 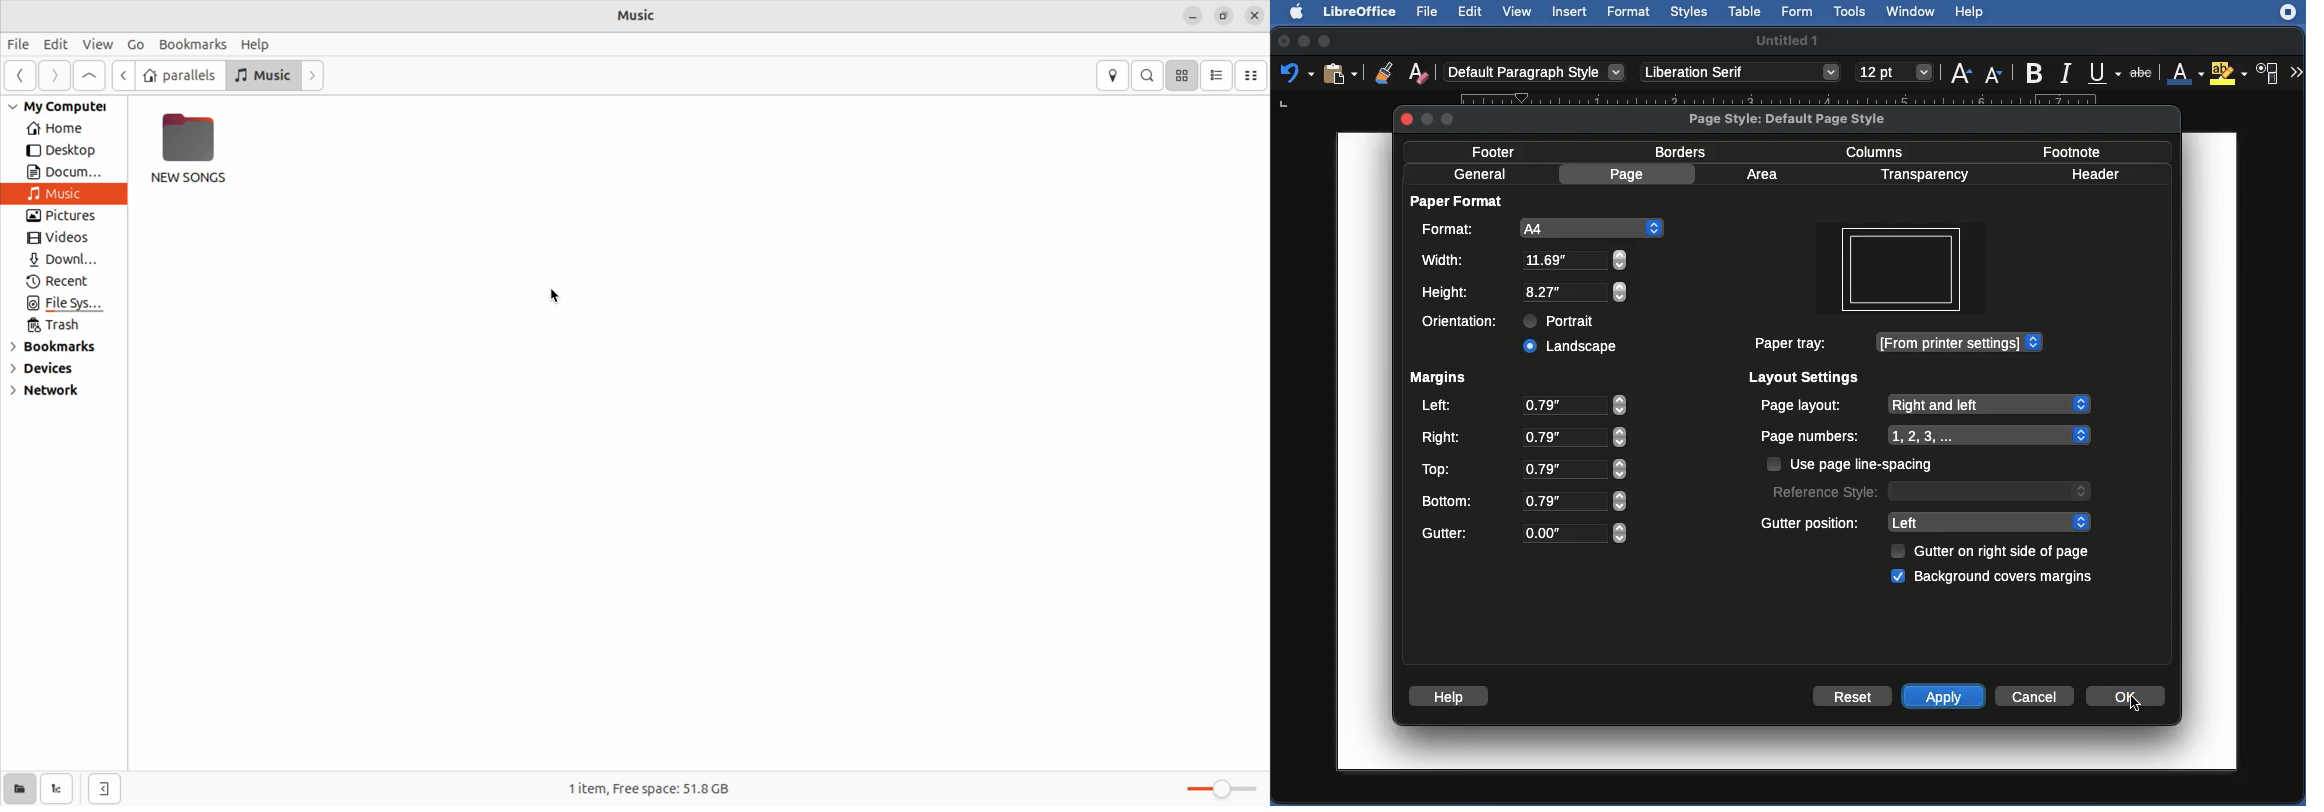 I want to click on Highlighting, so click(x=2227, y=73).